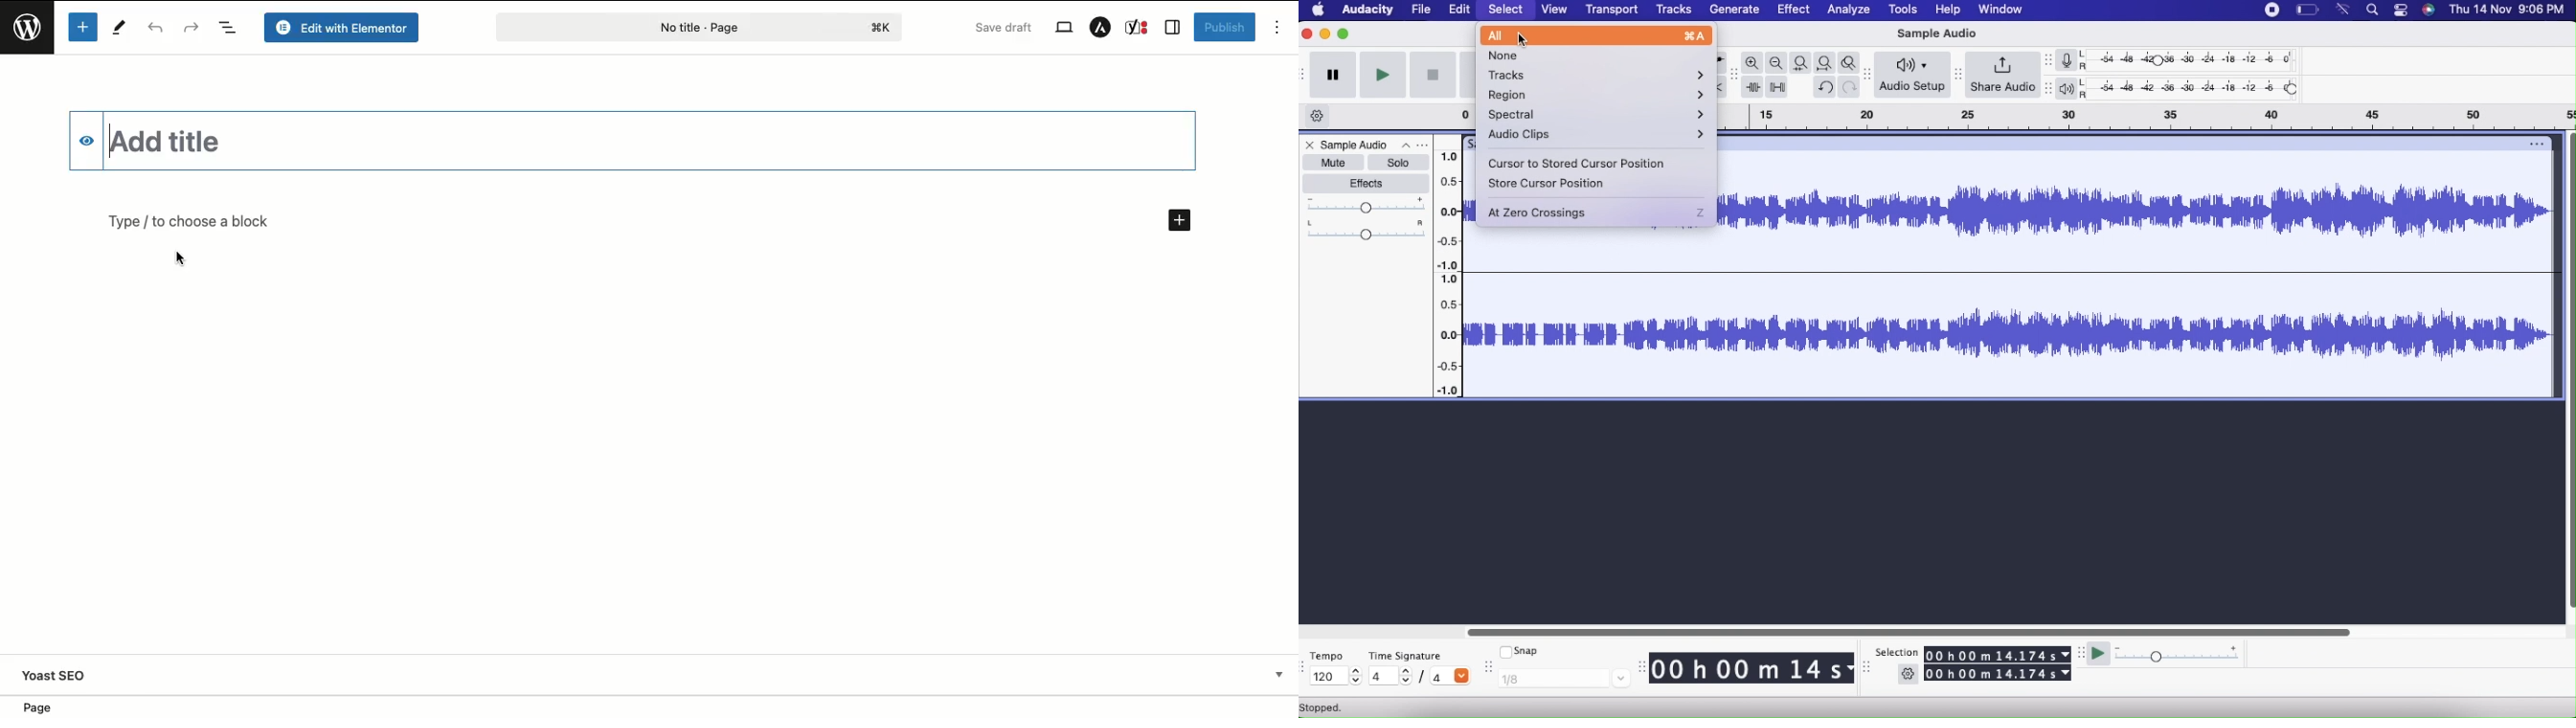 This screenshot has width=2576, height=728. What do you see at coordinates (1174, 28) in the screenshot?
I see `Sidebar` at bounding box center [1174, 28].